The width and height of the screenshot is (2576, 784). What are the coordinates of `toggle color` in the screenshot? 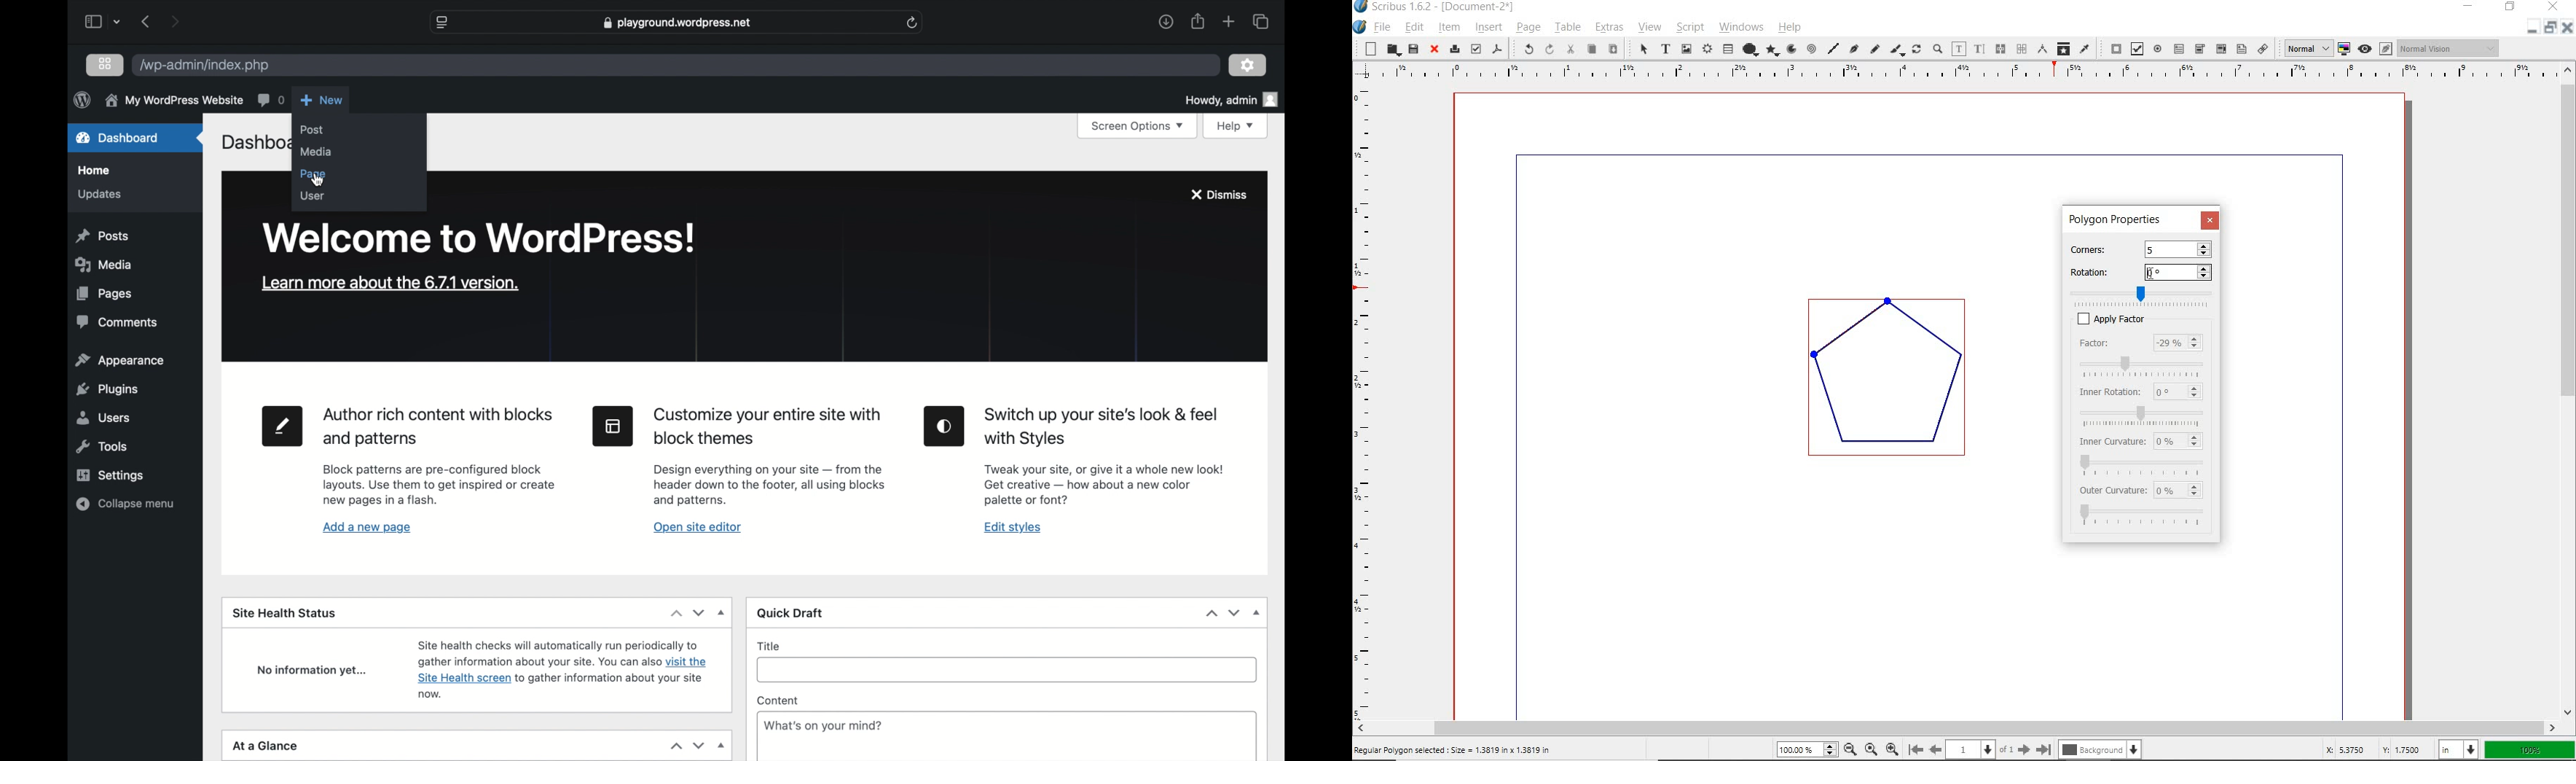 It's located at (2345, 48).